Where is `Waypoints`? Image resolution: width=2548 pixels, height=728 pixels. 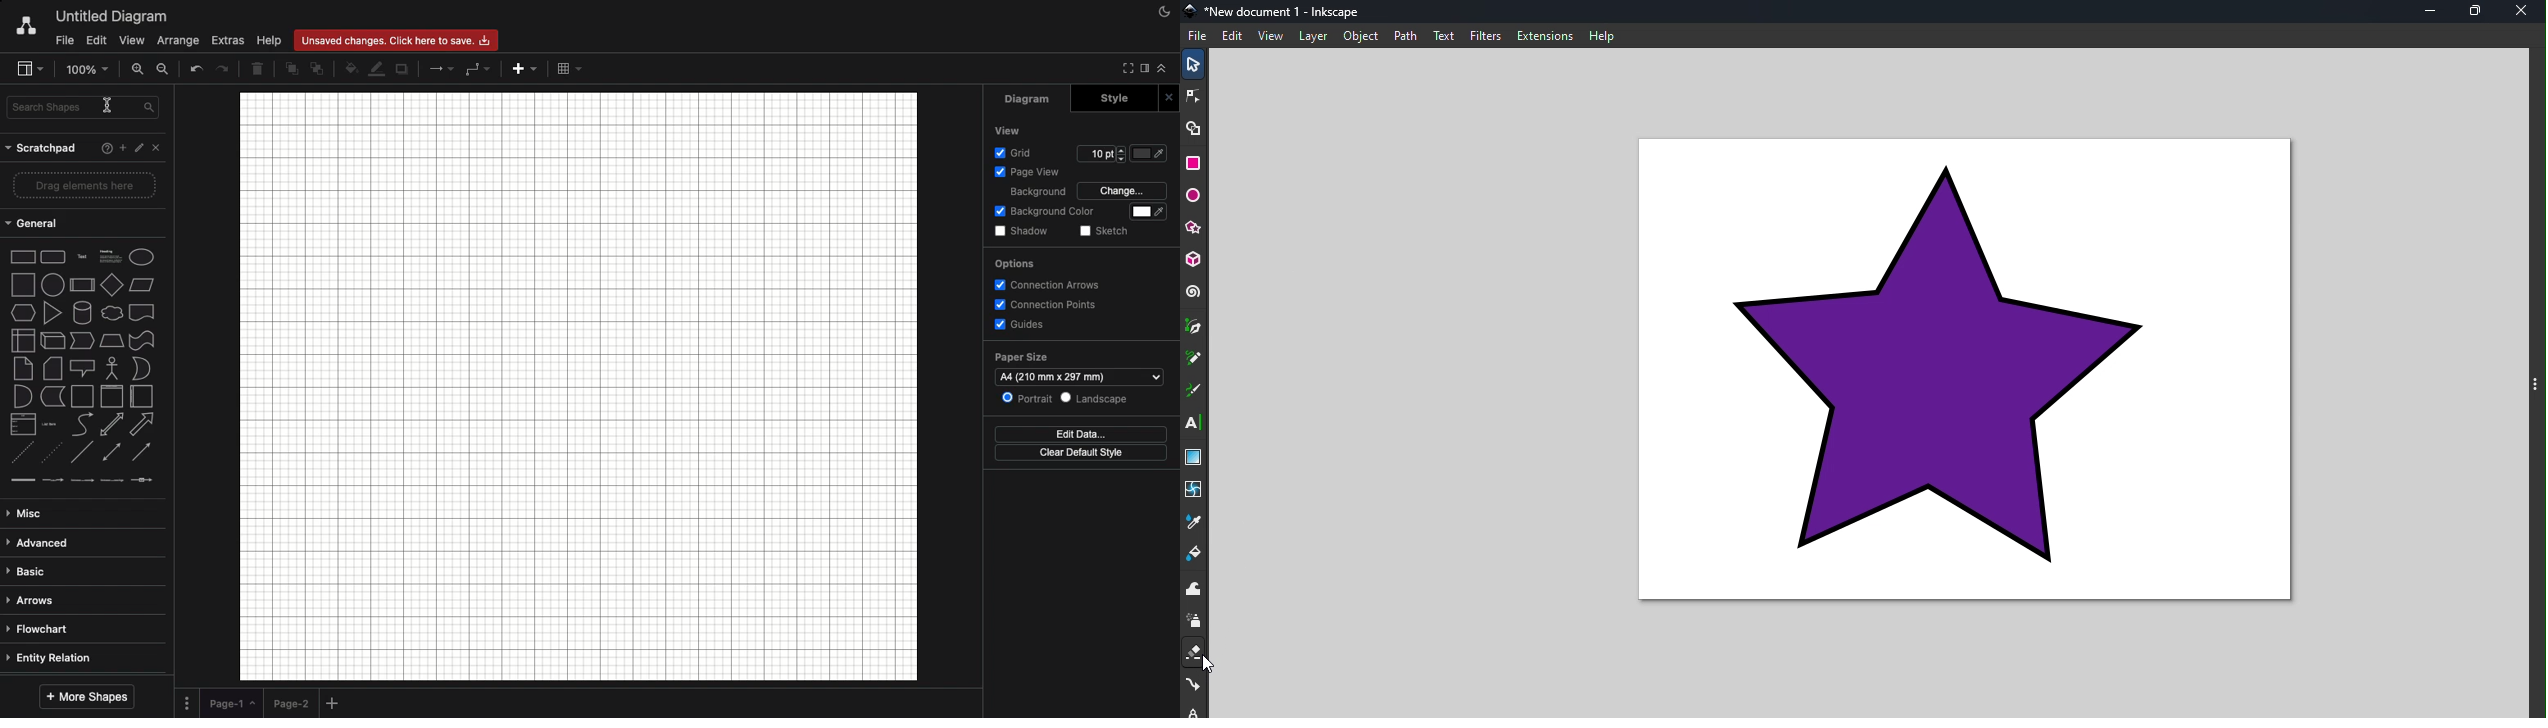 Waypoints is located at coordinates (478, 70).